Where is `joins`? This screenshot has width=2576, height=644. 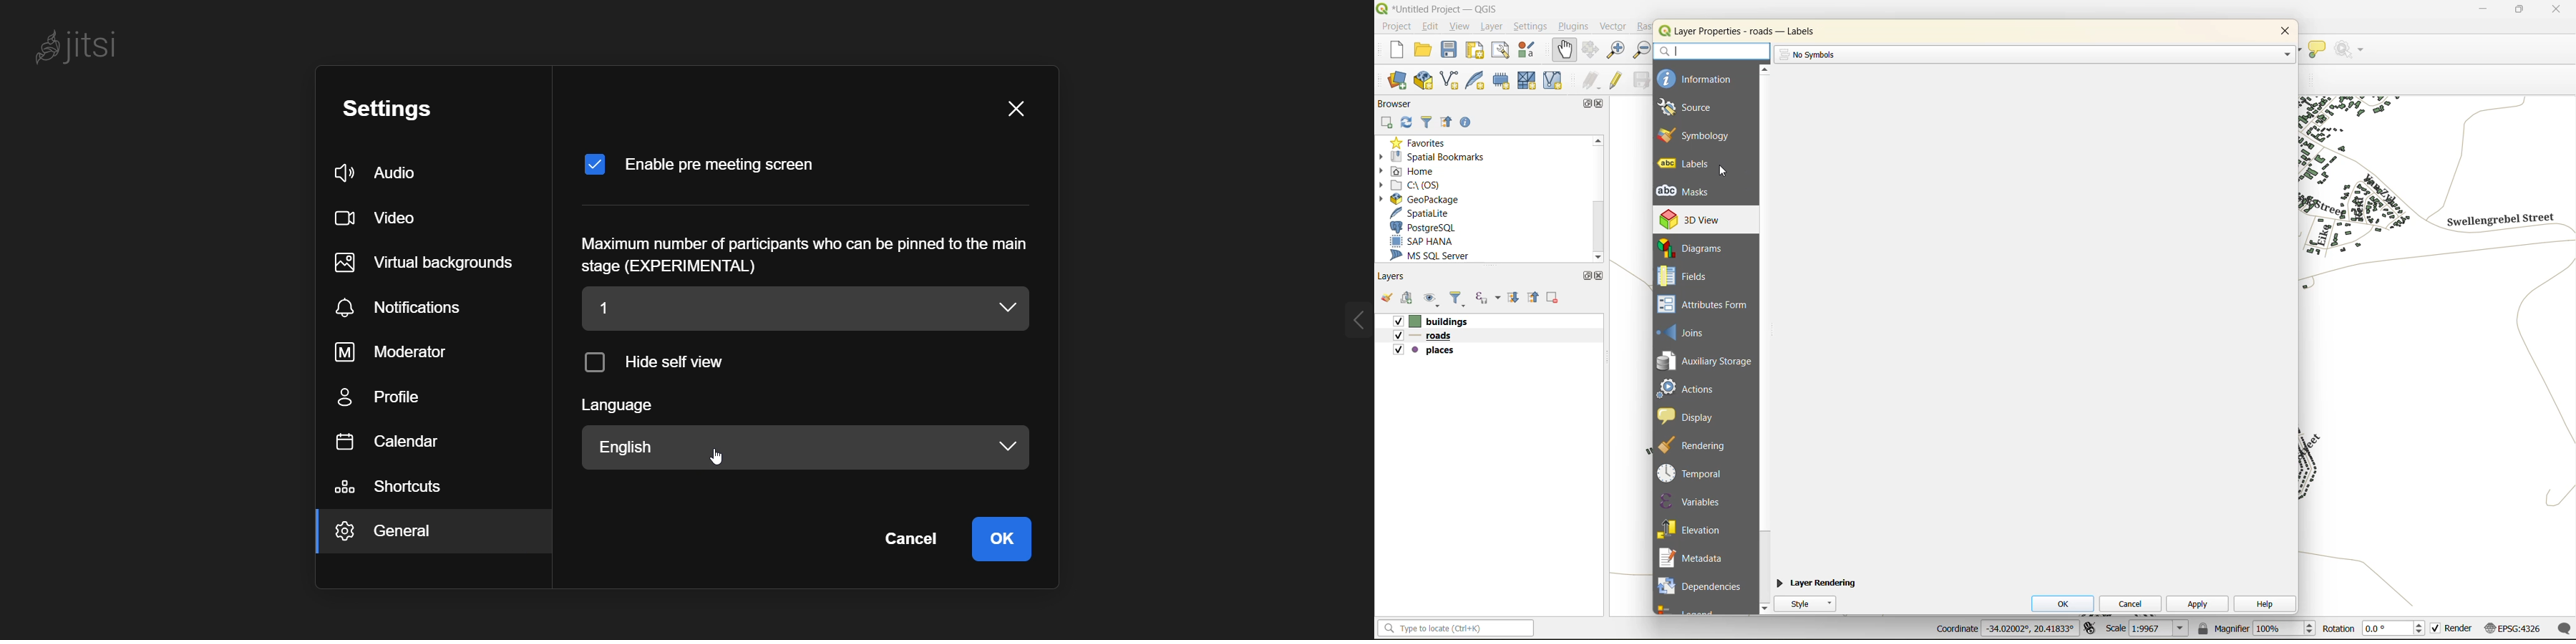 joins is located at coordinates (1689, 331).